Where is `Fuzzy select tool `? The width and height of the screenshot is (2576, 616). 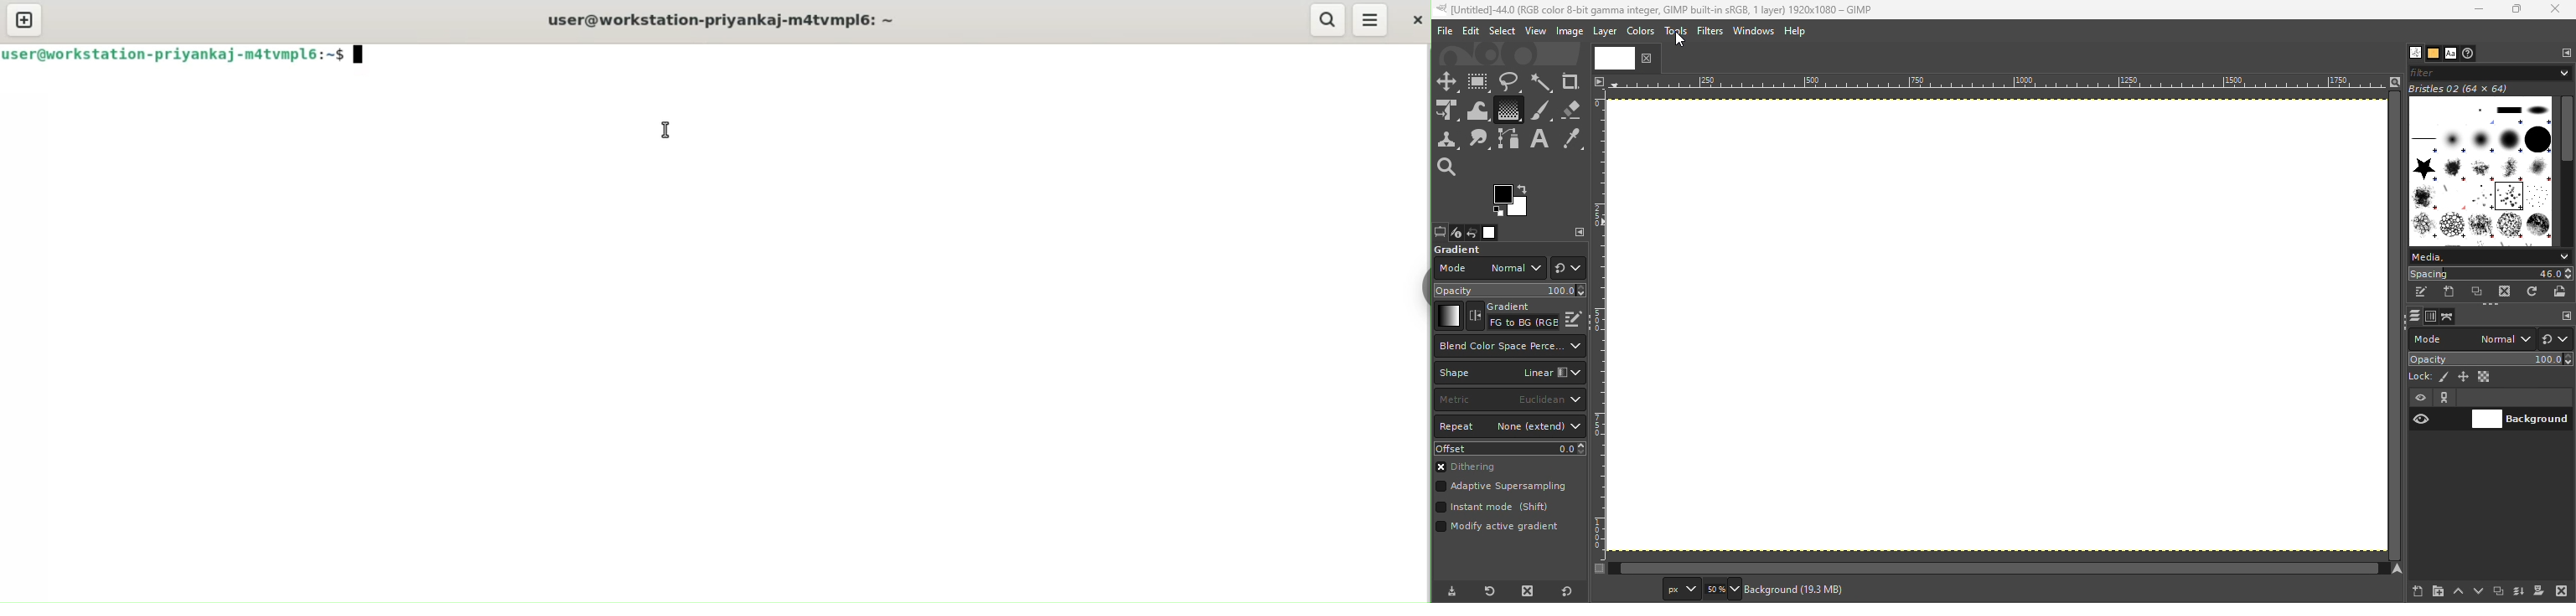
Fuzzy select tool  is located at coordinates (1542, 82).